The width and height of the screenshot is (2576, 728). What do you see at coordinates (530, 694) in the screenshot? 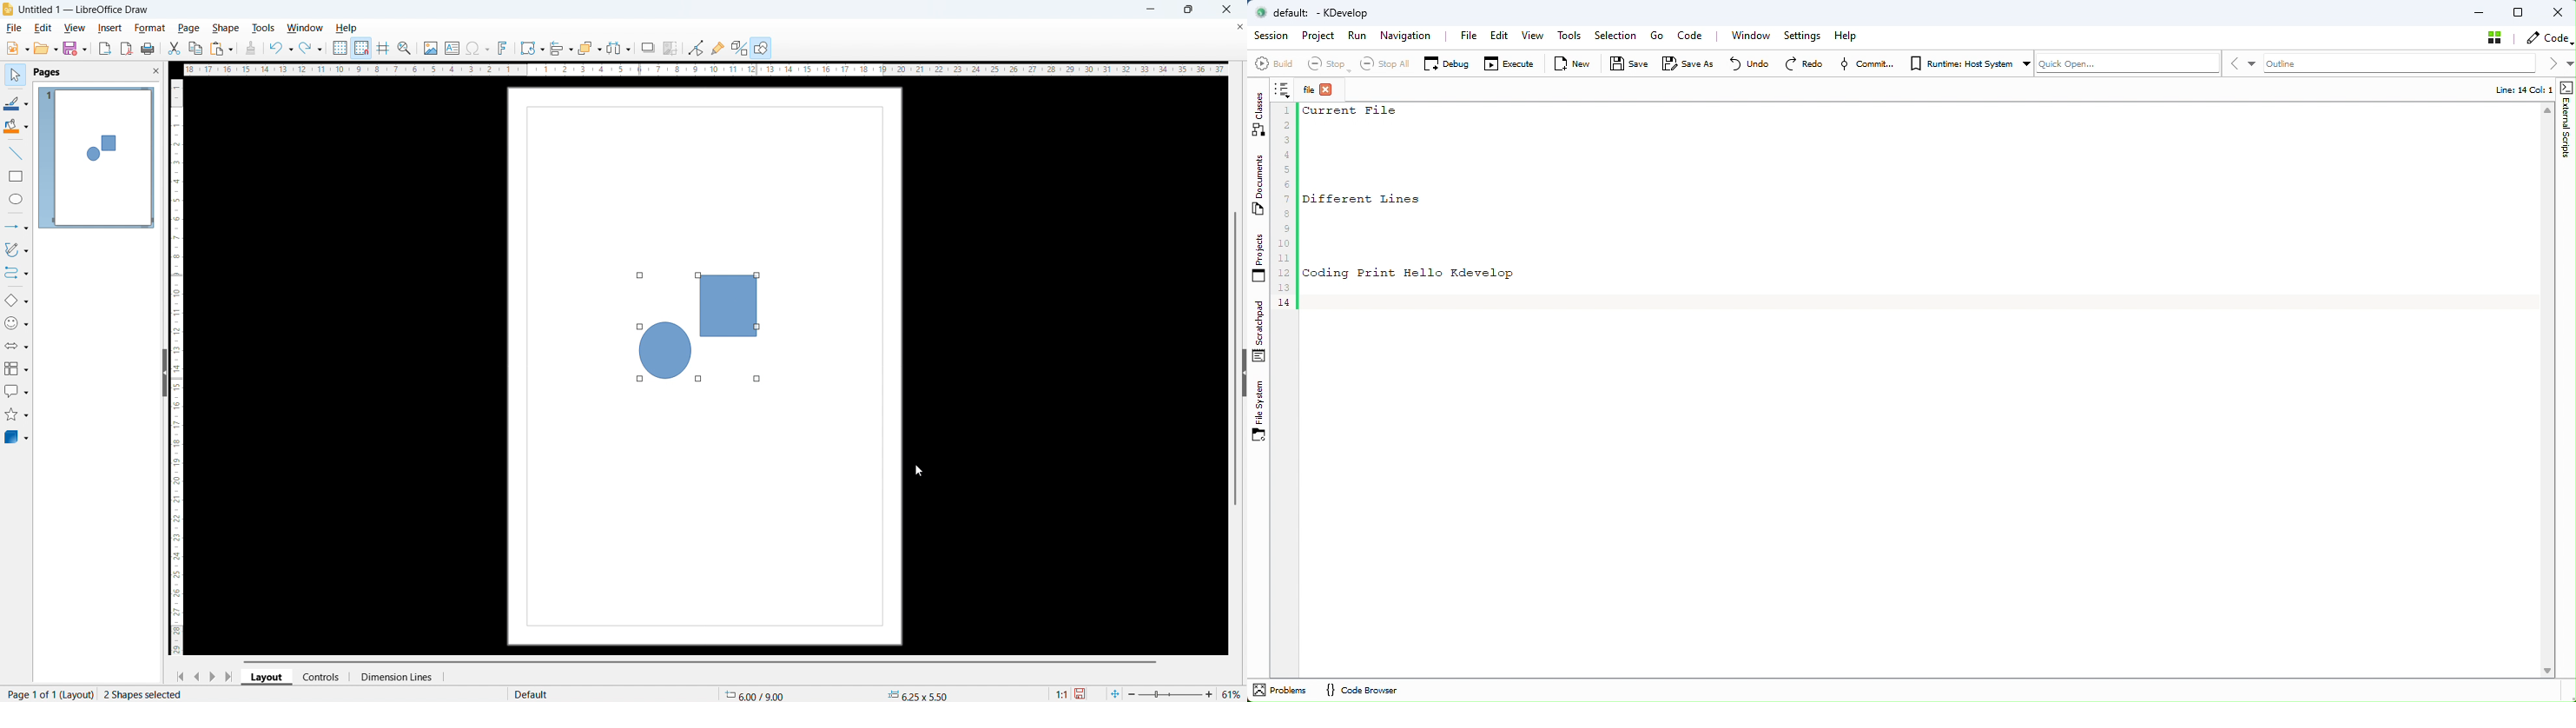
I see `default page display` at bounding box center [530, 694].